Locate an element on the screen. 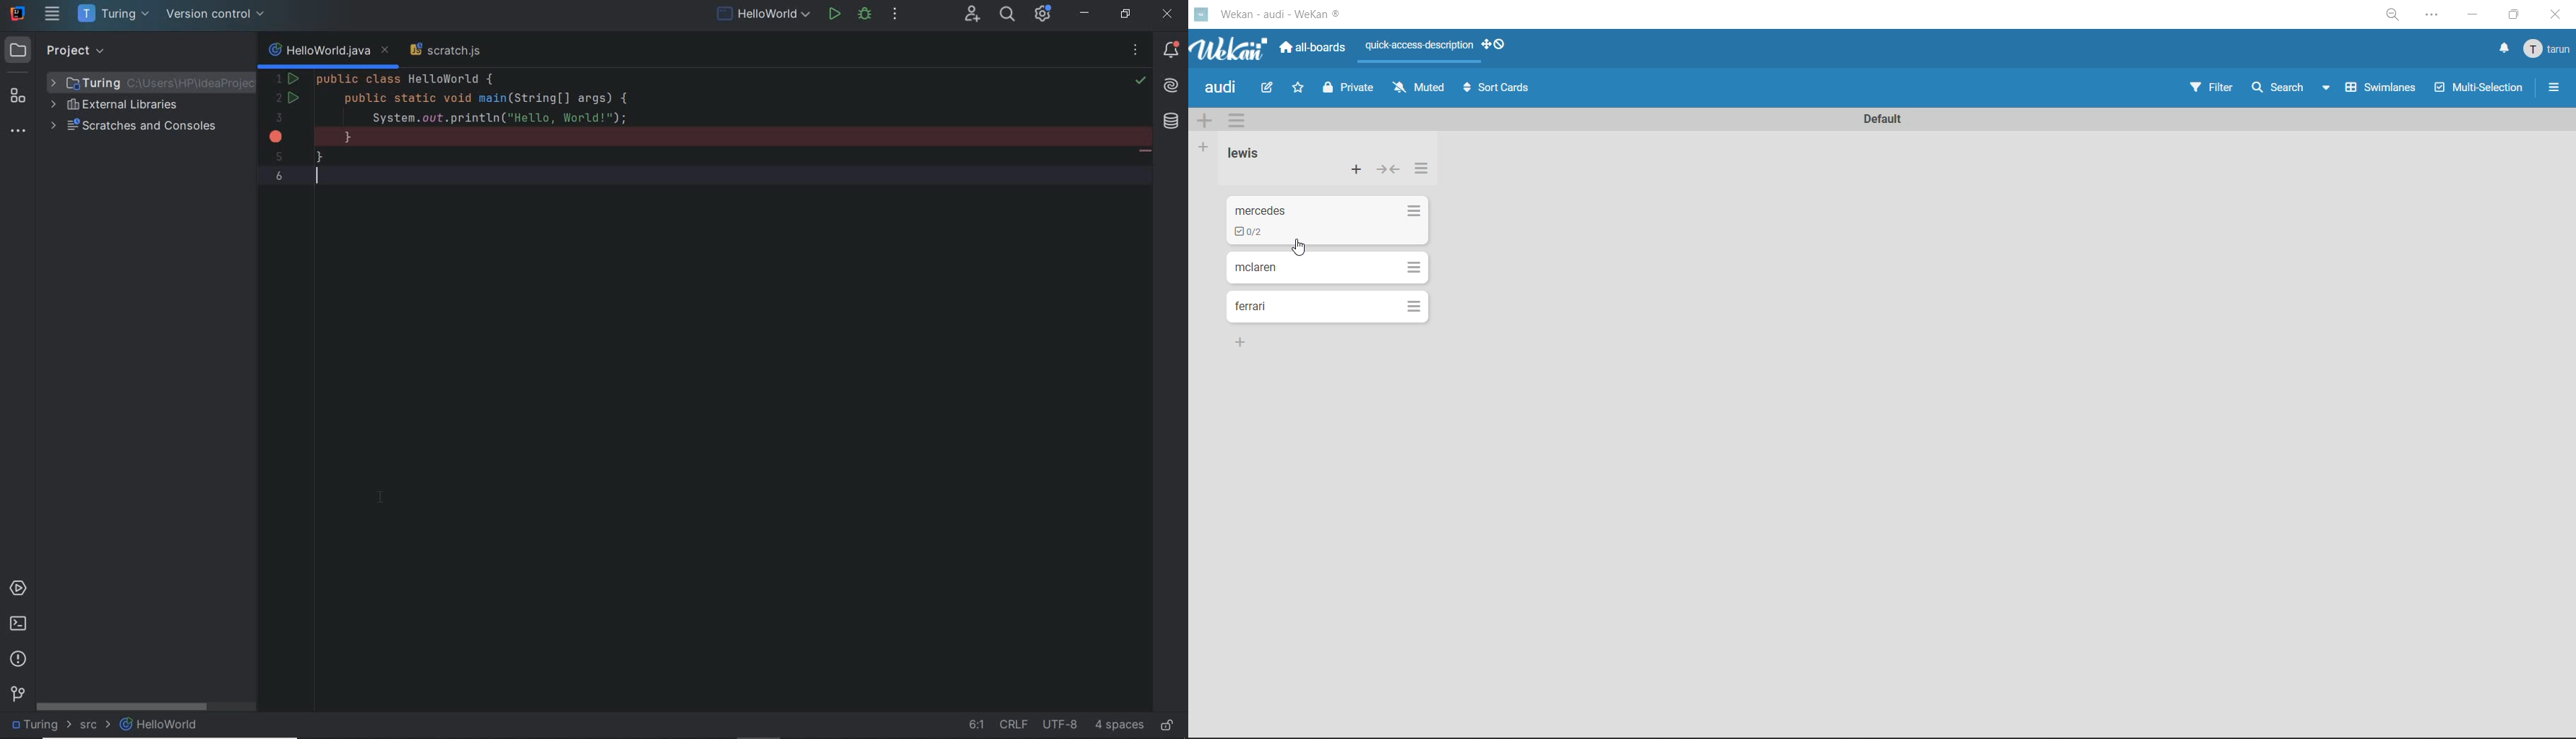  ferari is located at coordinates (1252, 307).